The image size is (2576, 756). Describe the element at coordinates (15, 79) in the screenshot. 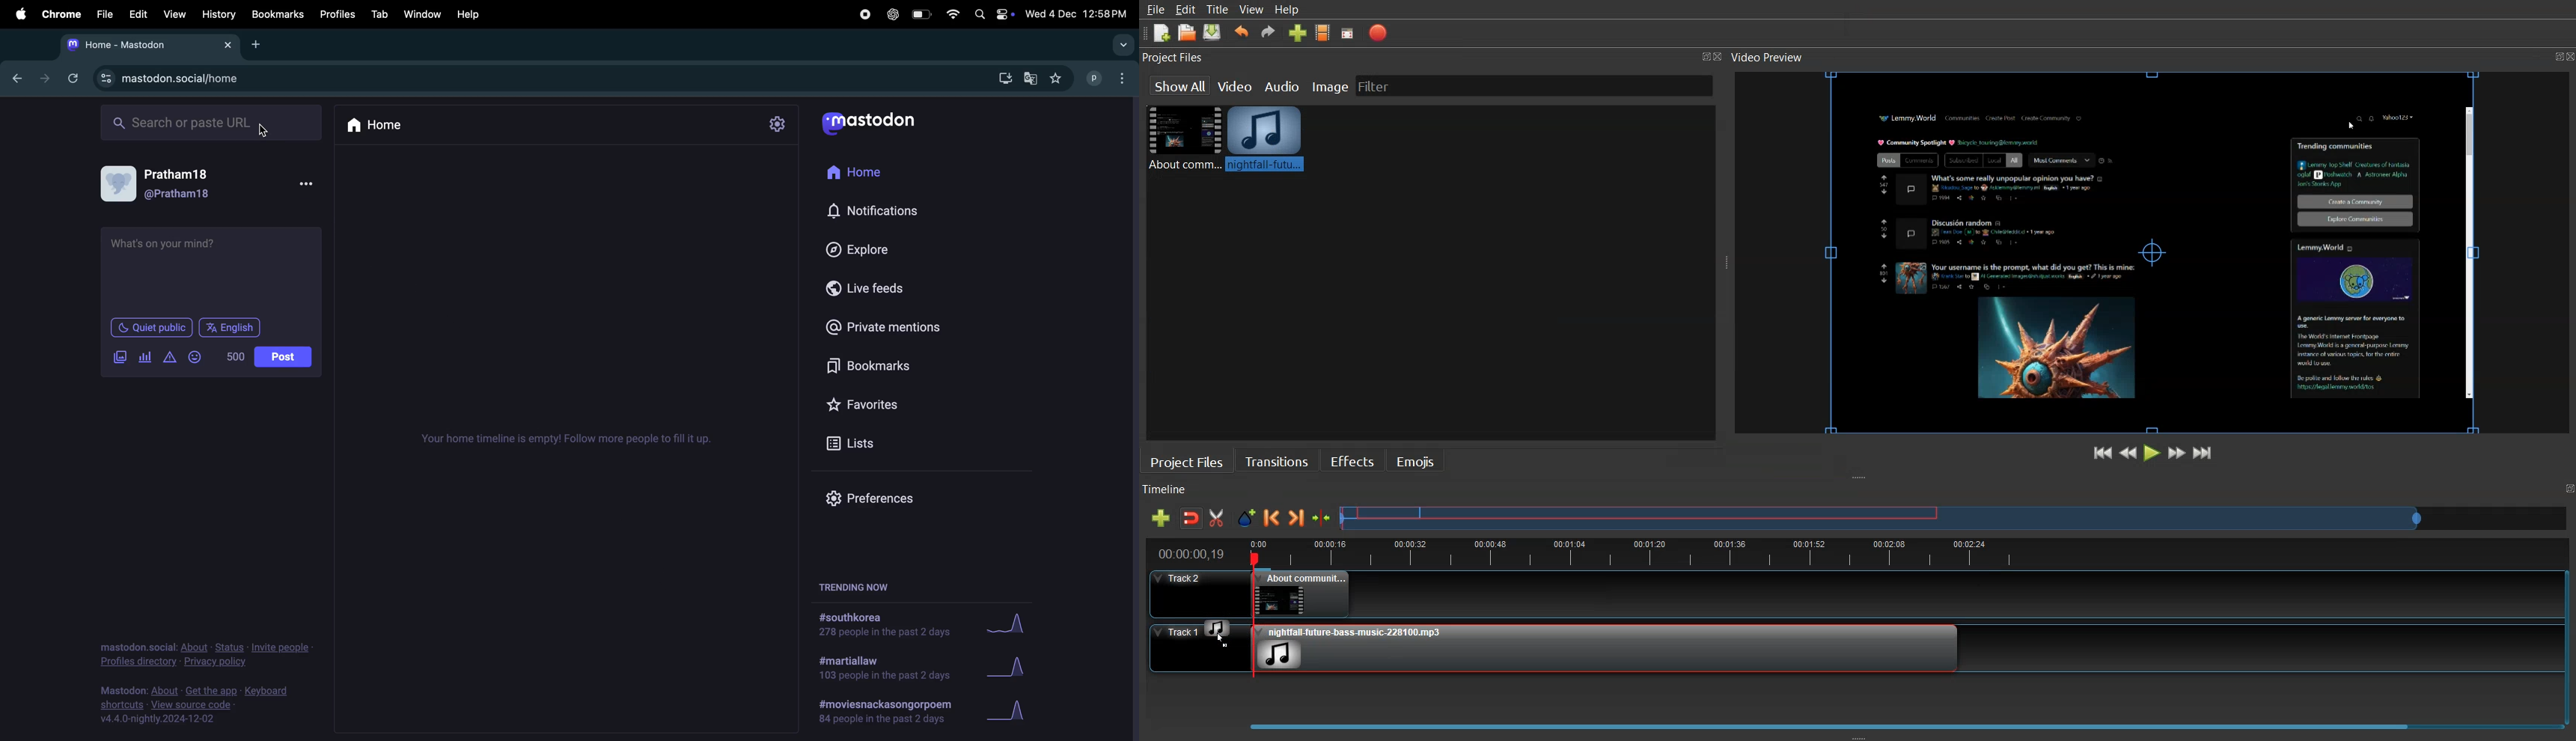

I see `go back` at that location.